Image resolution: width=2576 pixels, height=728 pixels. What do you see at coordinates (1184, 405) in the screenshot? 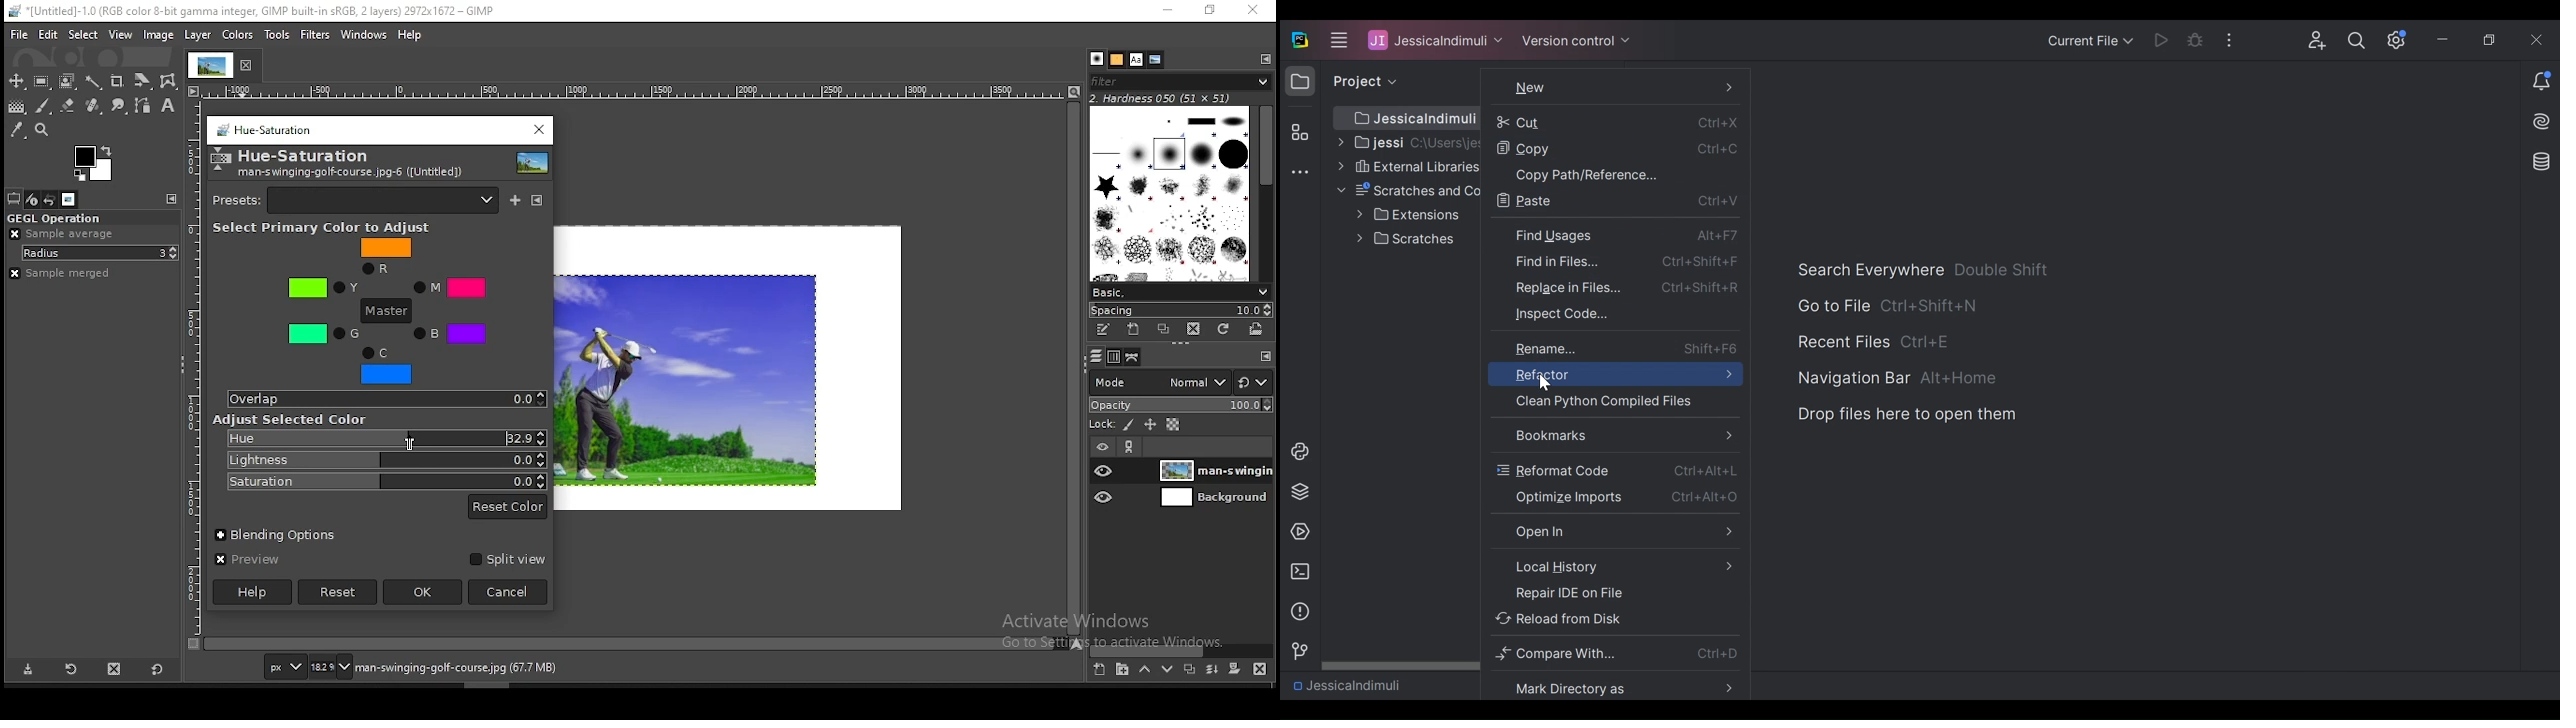
I see `opacity` at bounding box center [1184, 405].